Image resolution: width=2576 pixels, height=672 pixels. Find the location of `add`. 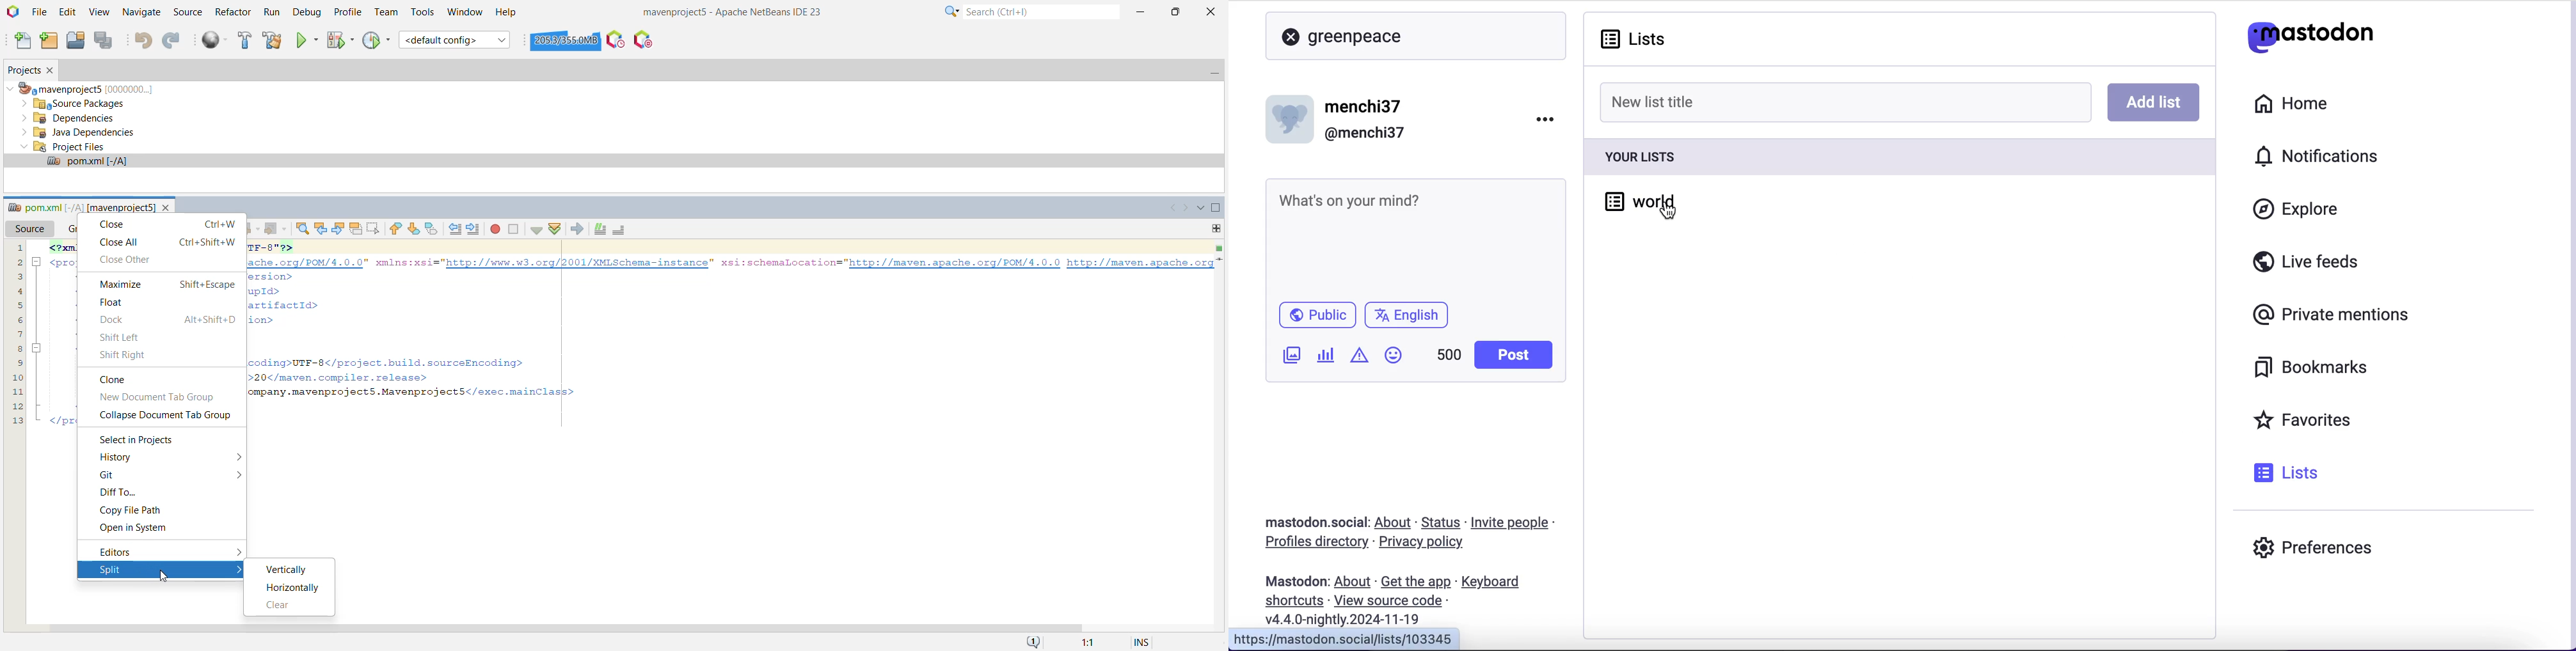

add is located at coordinates (2153, 102).